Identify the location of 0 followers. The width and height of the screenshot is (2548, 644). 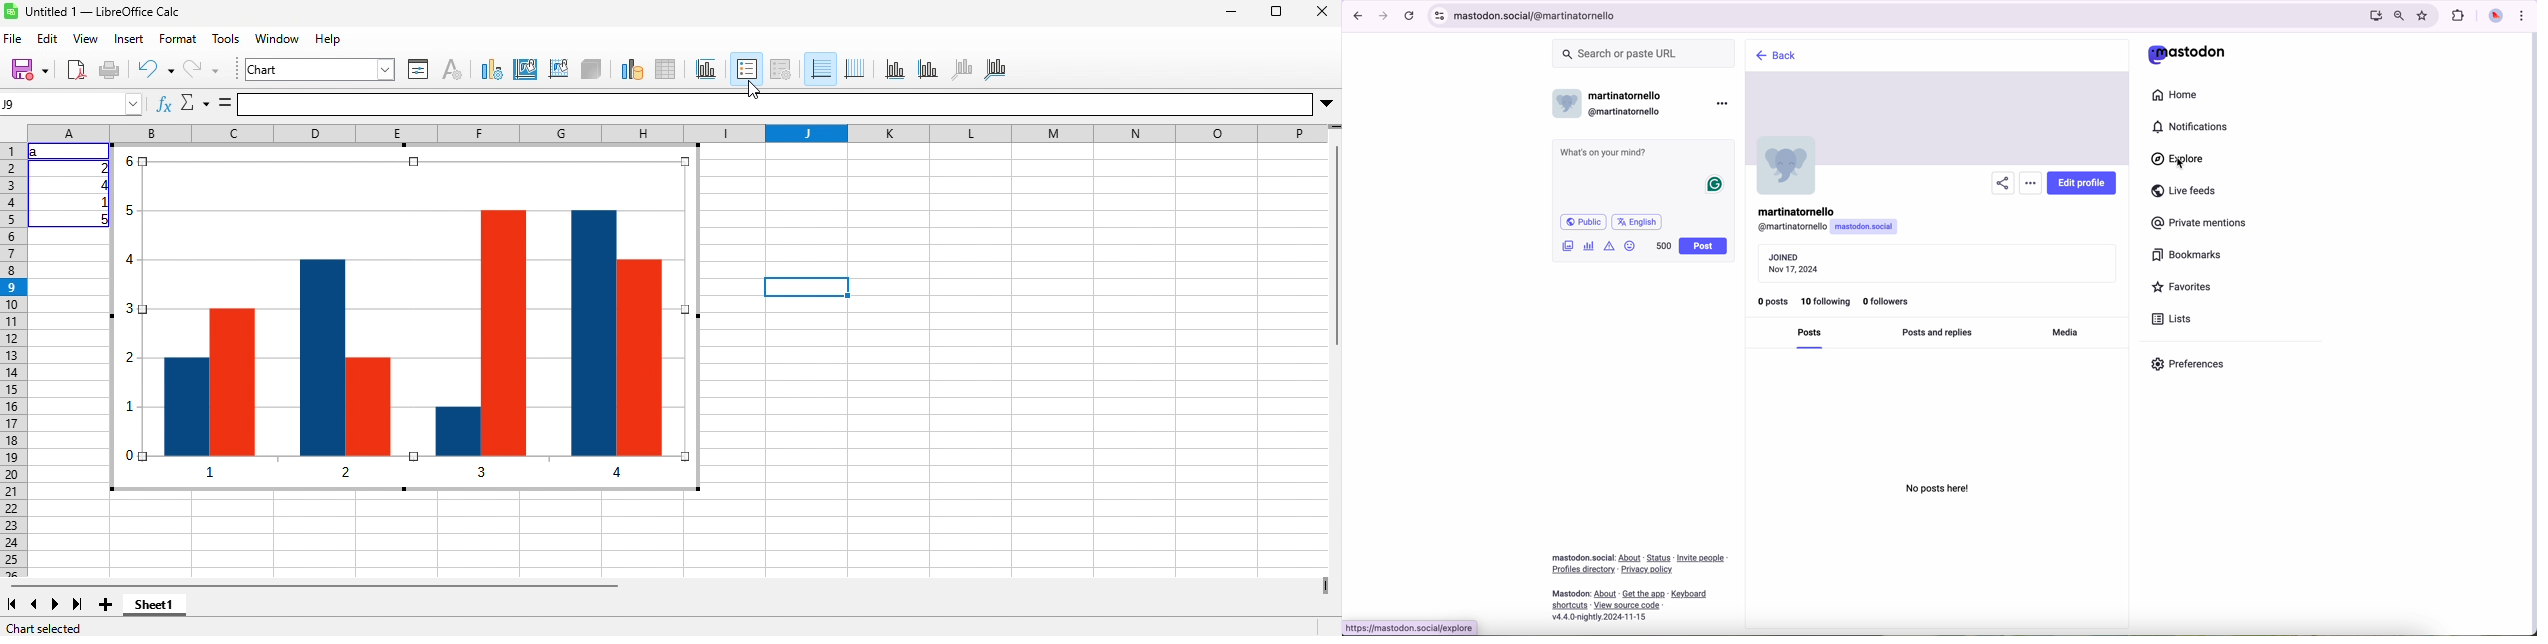
(1891, 301).